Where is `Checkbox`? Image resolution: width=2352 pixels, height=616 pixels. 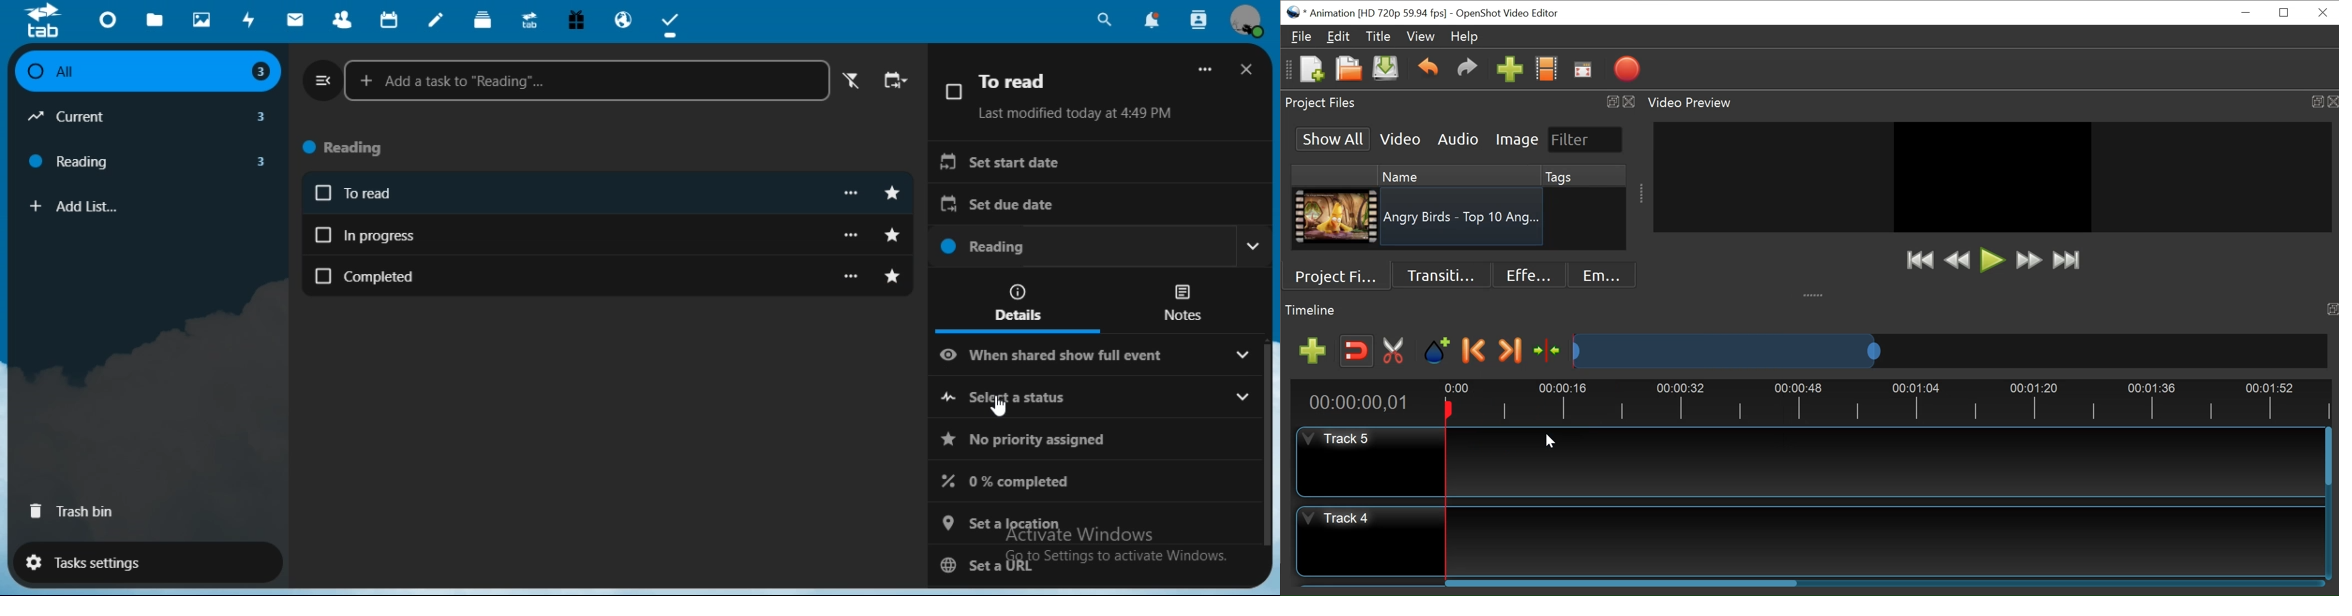
Checkbox is located at coordinates (323, 193).